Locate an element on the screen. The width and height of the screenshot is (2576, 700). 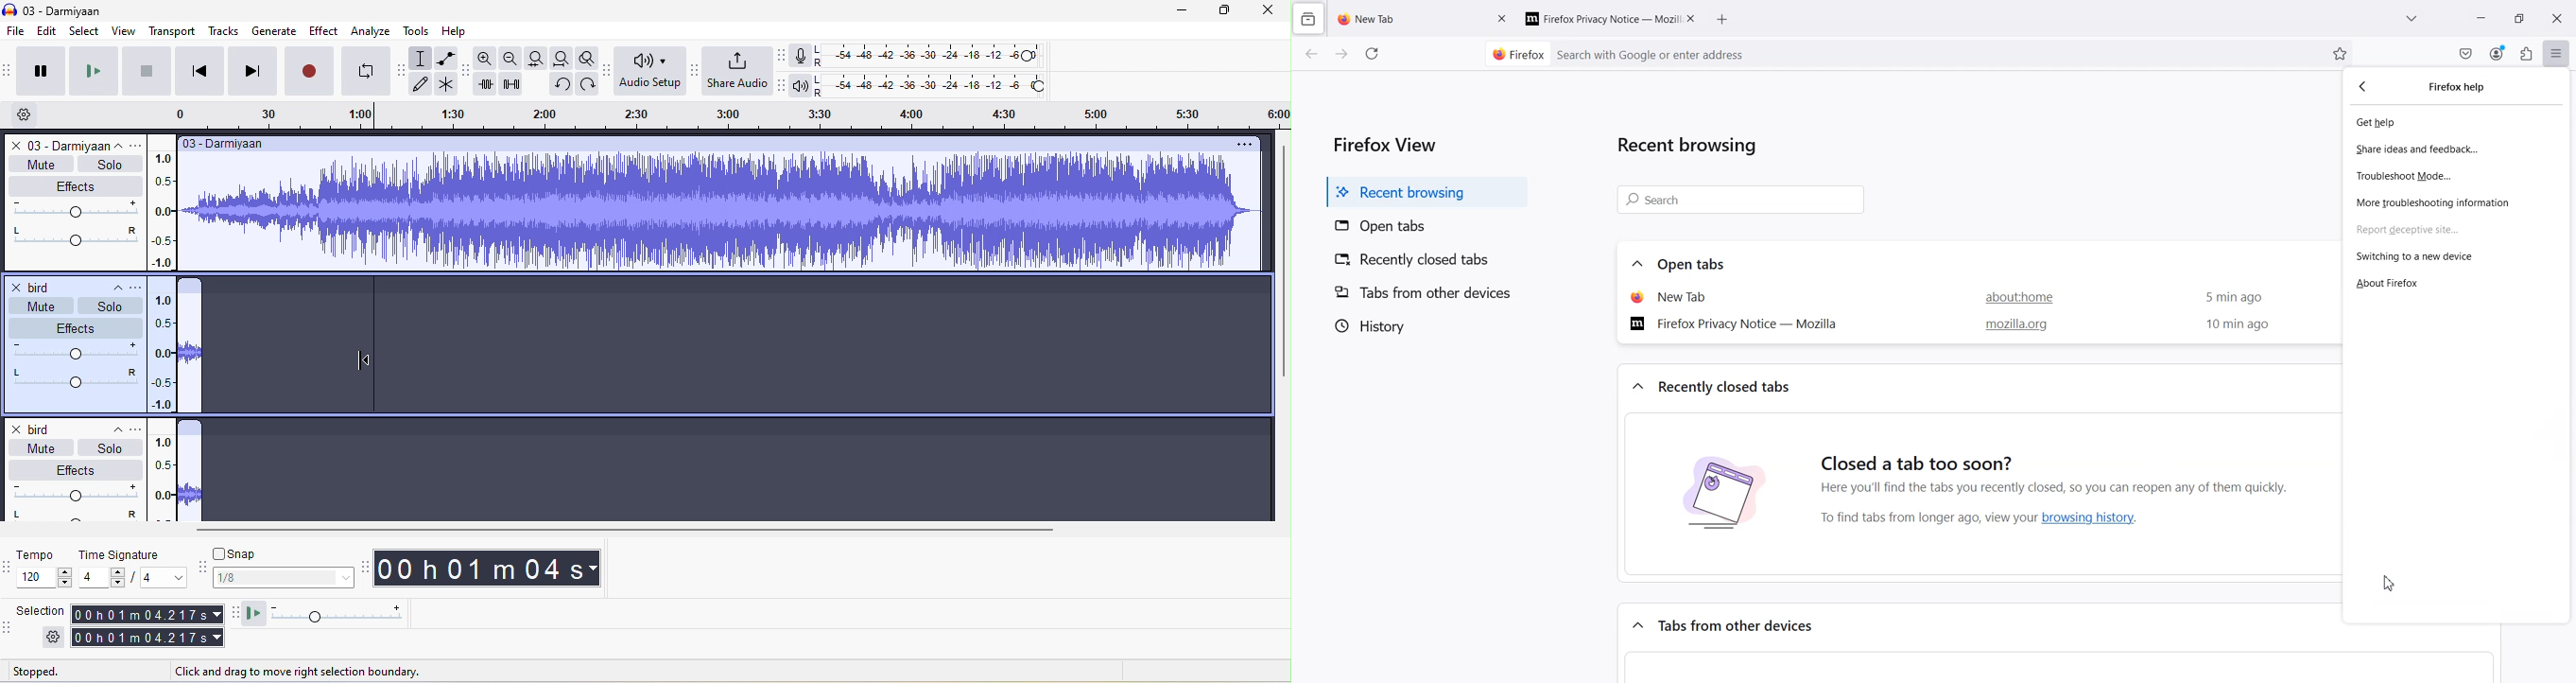
collapse is located at coordinates (122, 145).